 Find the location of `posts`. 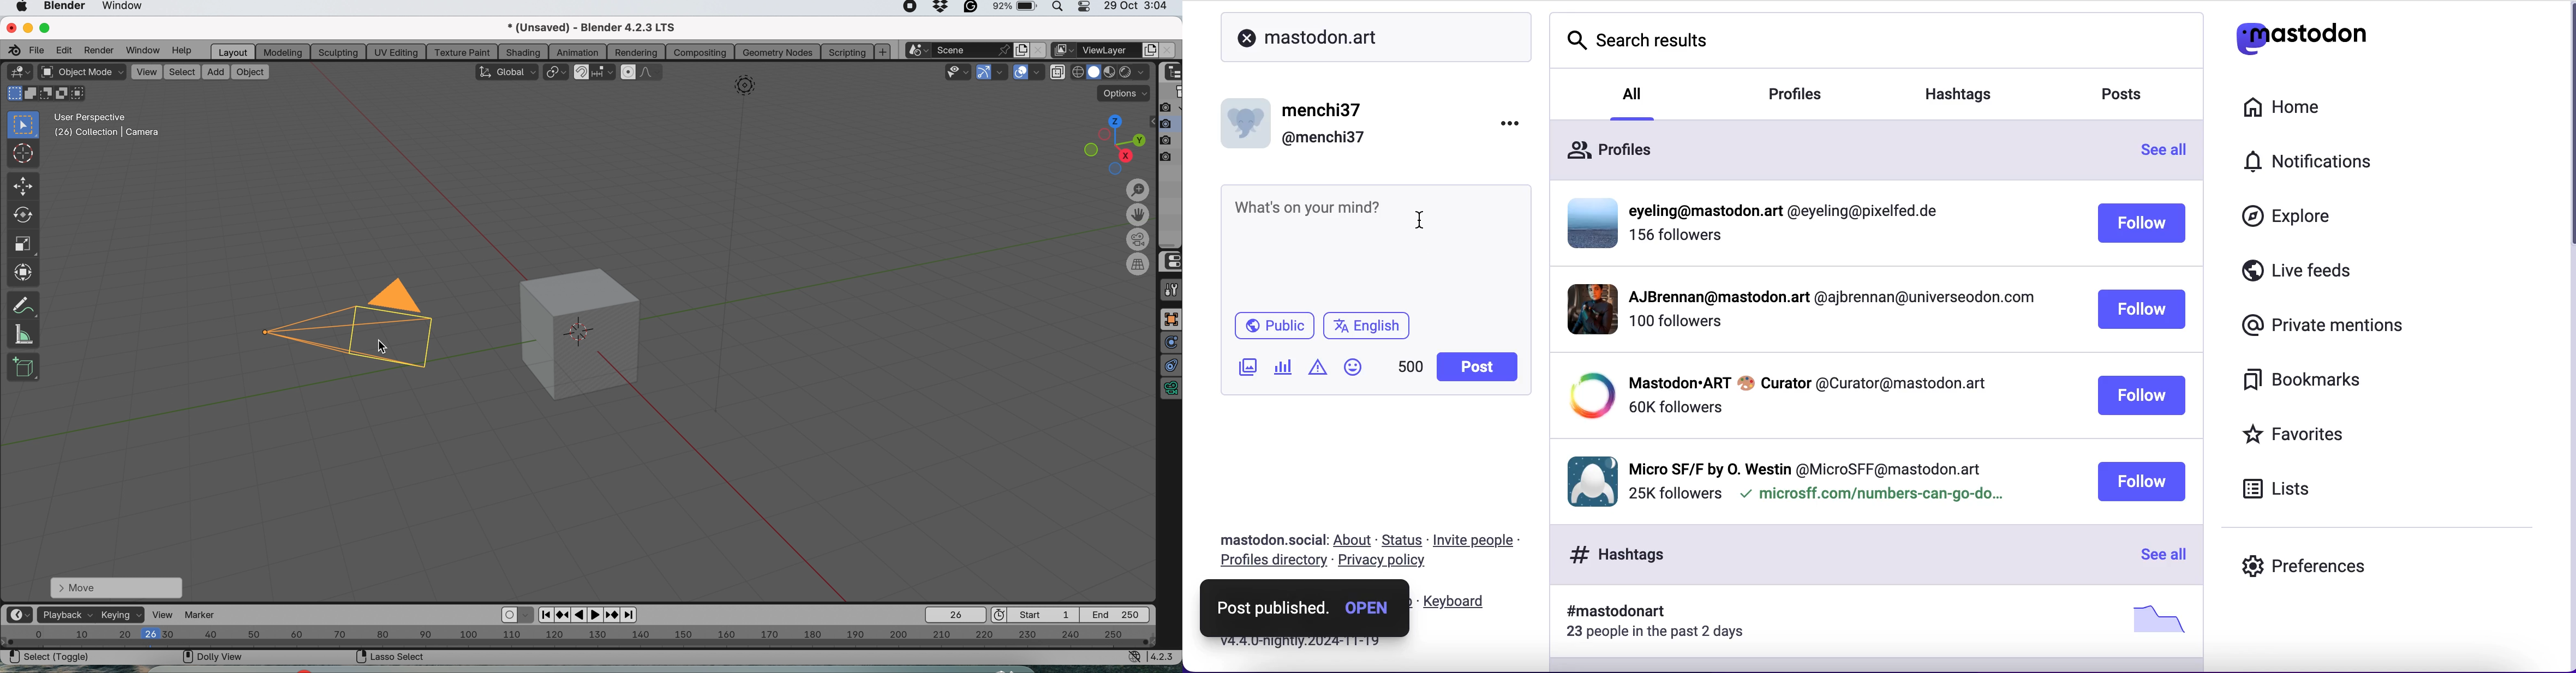

posts is located at coordinates (2132, 97).